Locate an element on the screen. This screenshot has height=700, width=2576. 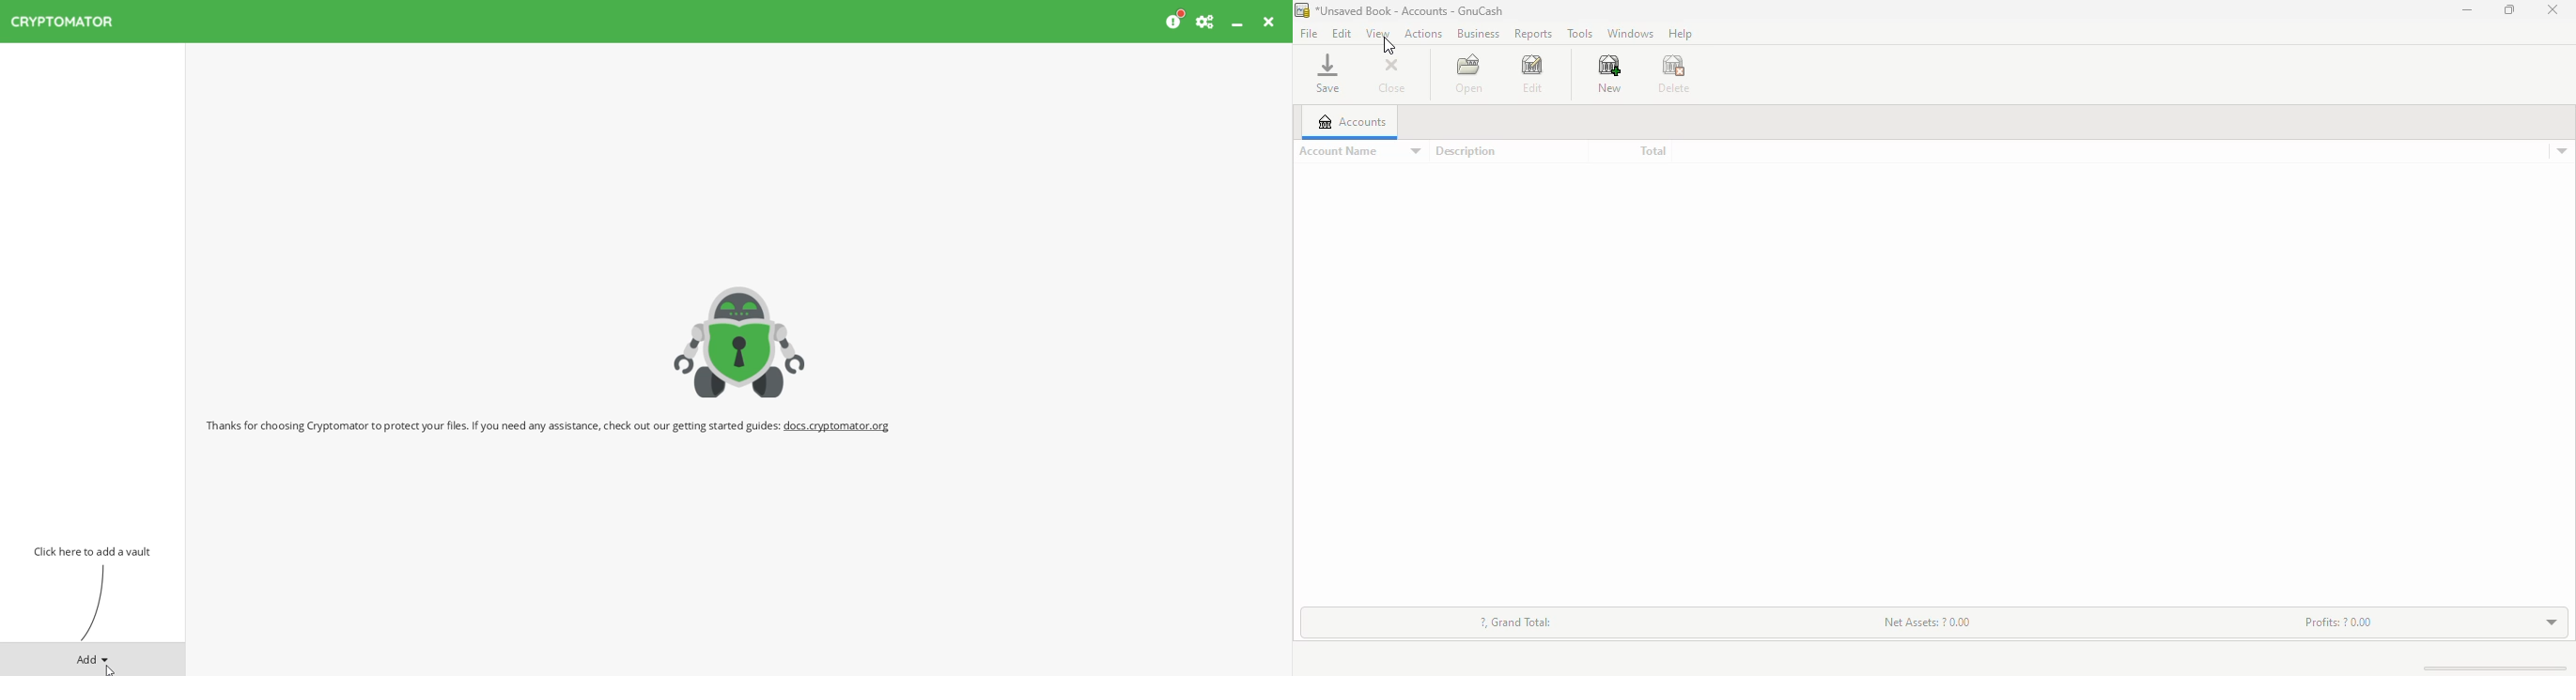
new is located at coordinates (1609, 74).